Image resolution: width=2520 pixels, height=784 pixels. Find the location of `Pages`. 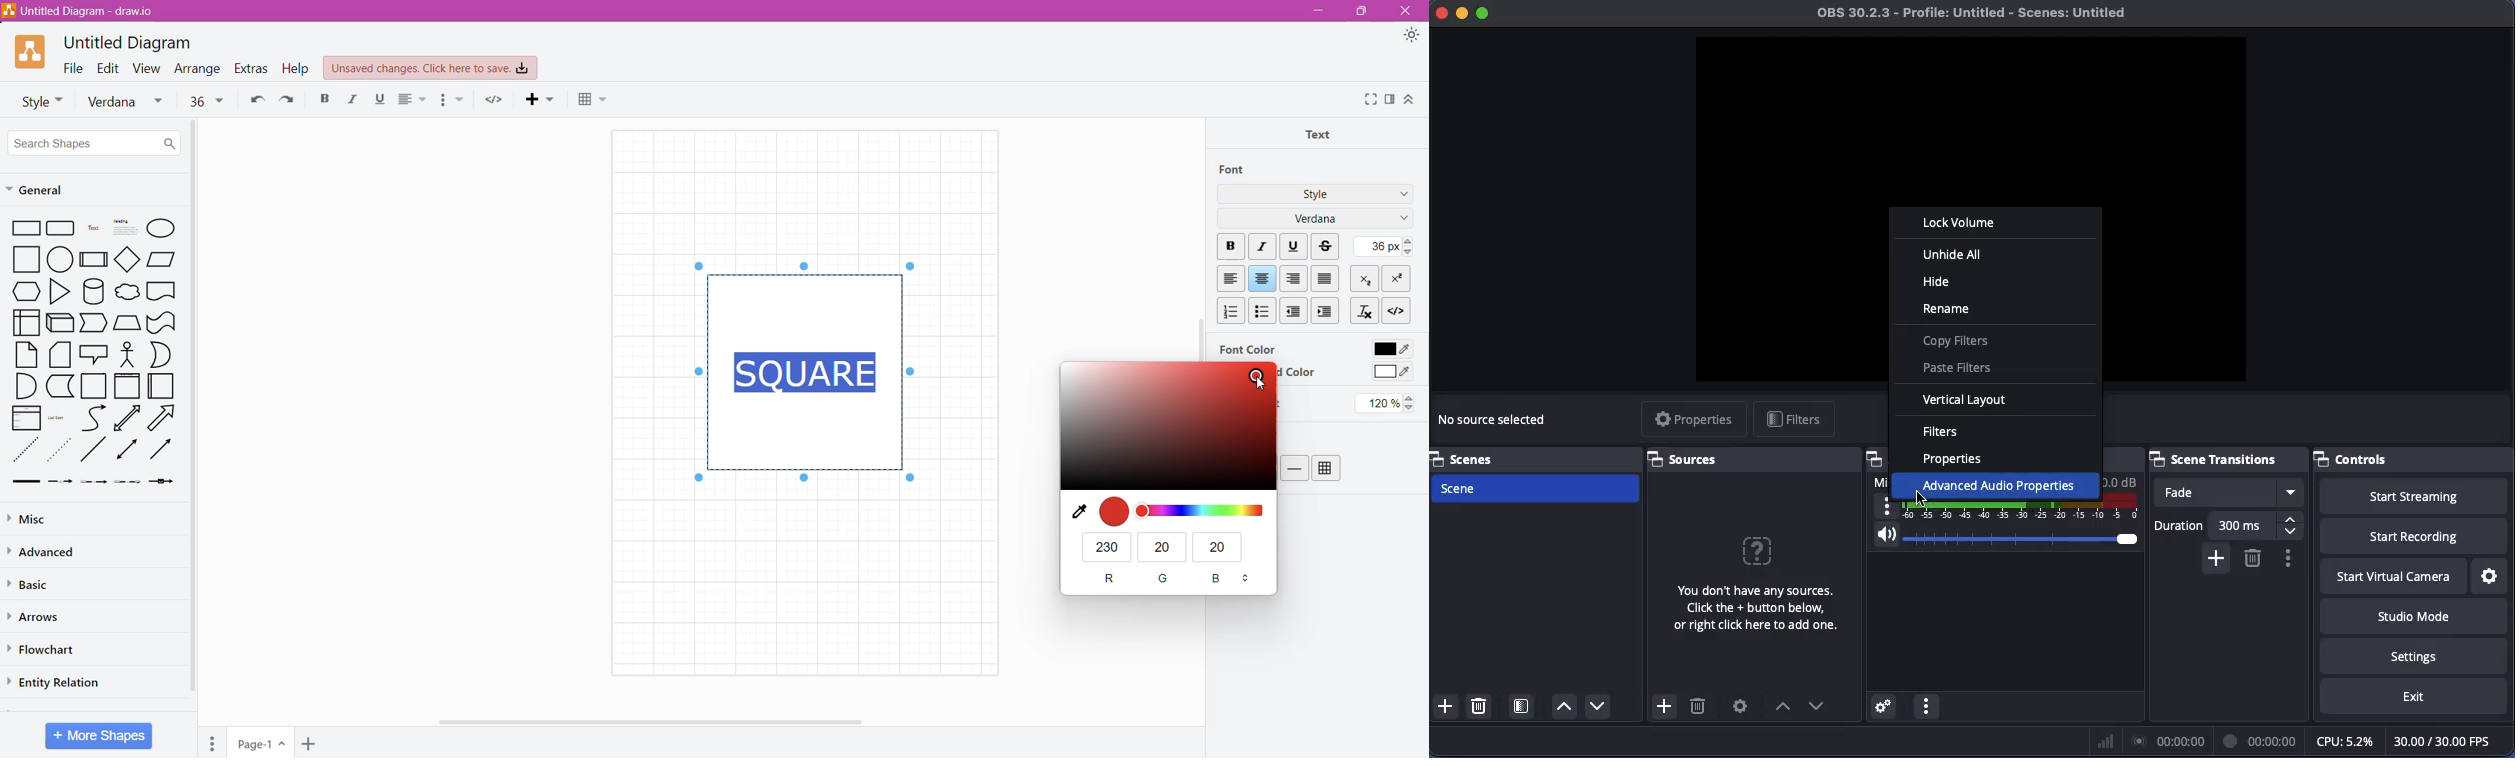

Pages is located at coordinates (213, 743).